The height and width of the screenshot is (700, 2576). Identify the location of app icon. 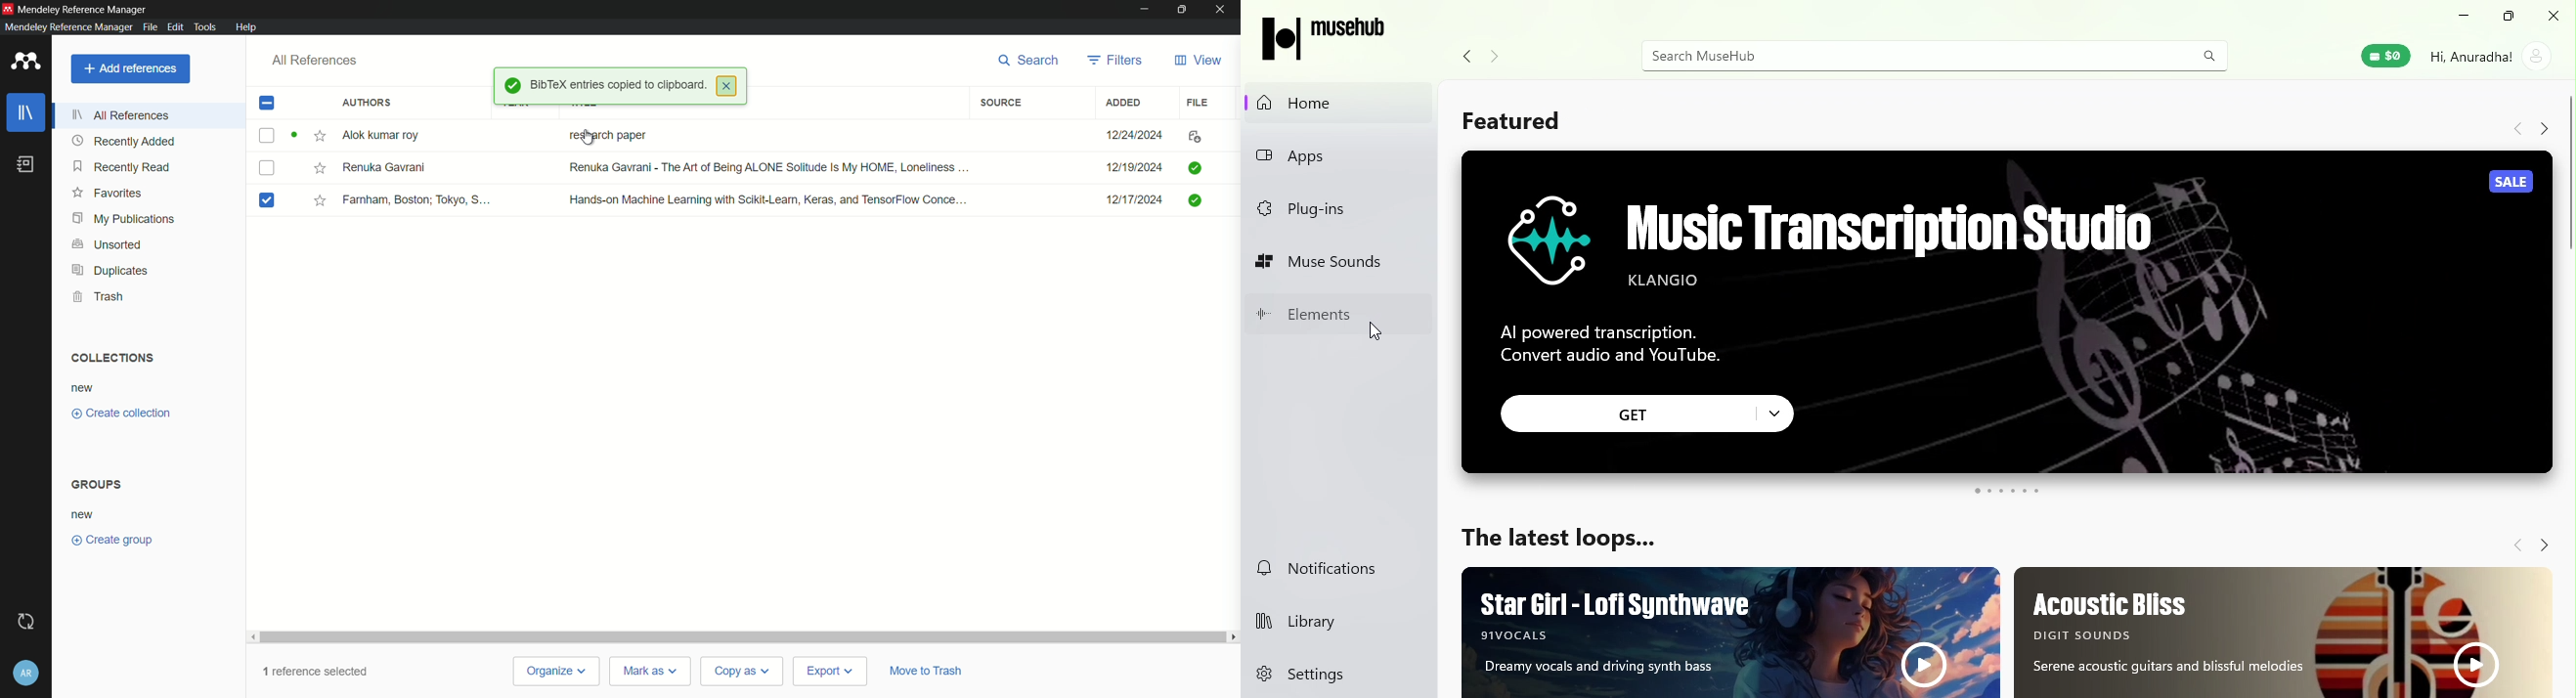
(8, 8).